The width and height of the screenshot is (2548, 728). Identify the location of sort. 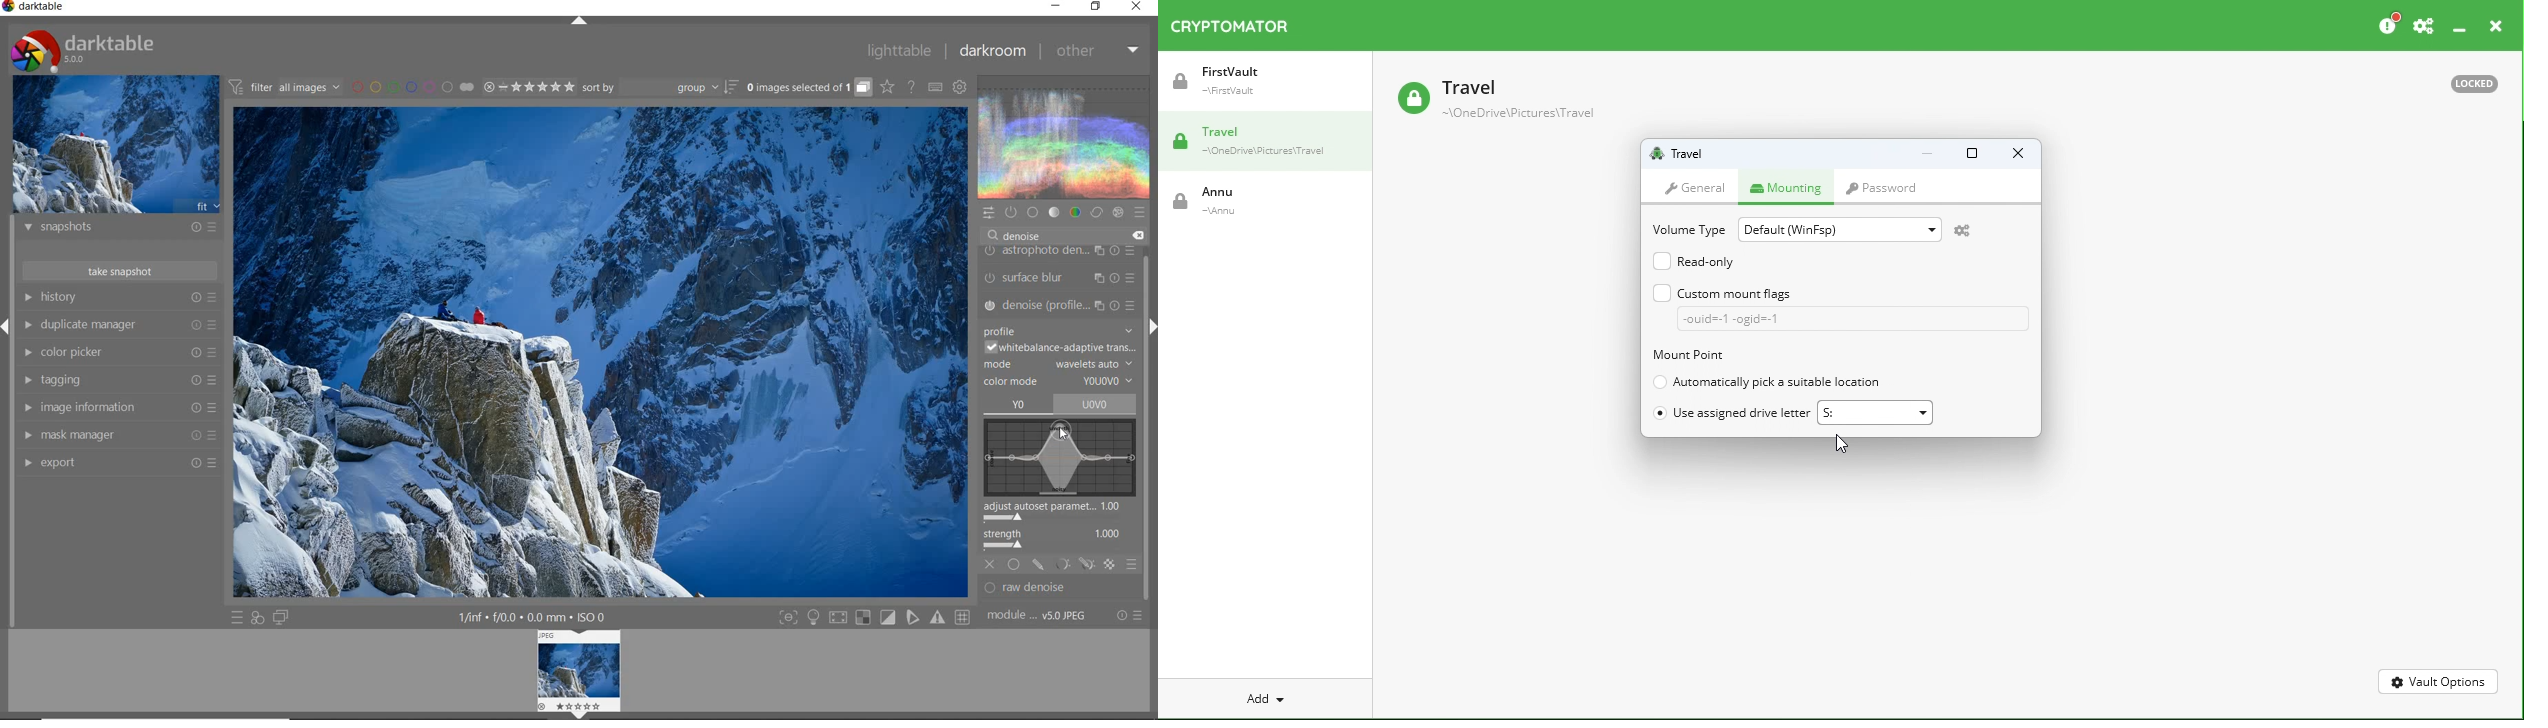
(660, 88).